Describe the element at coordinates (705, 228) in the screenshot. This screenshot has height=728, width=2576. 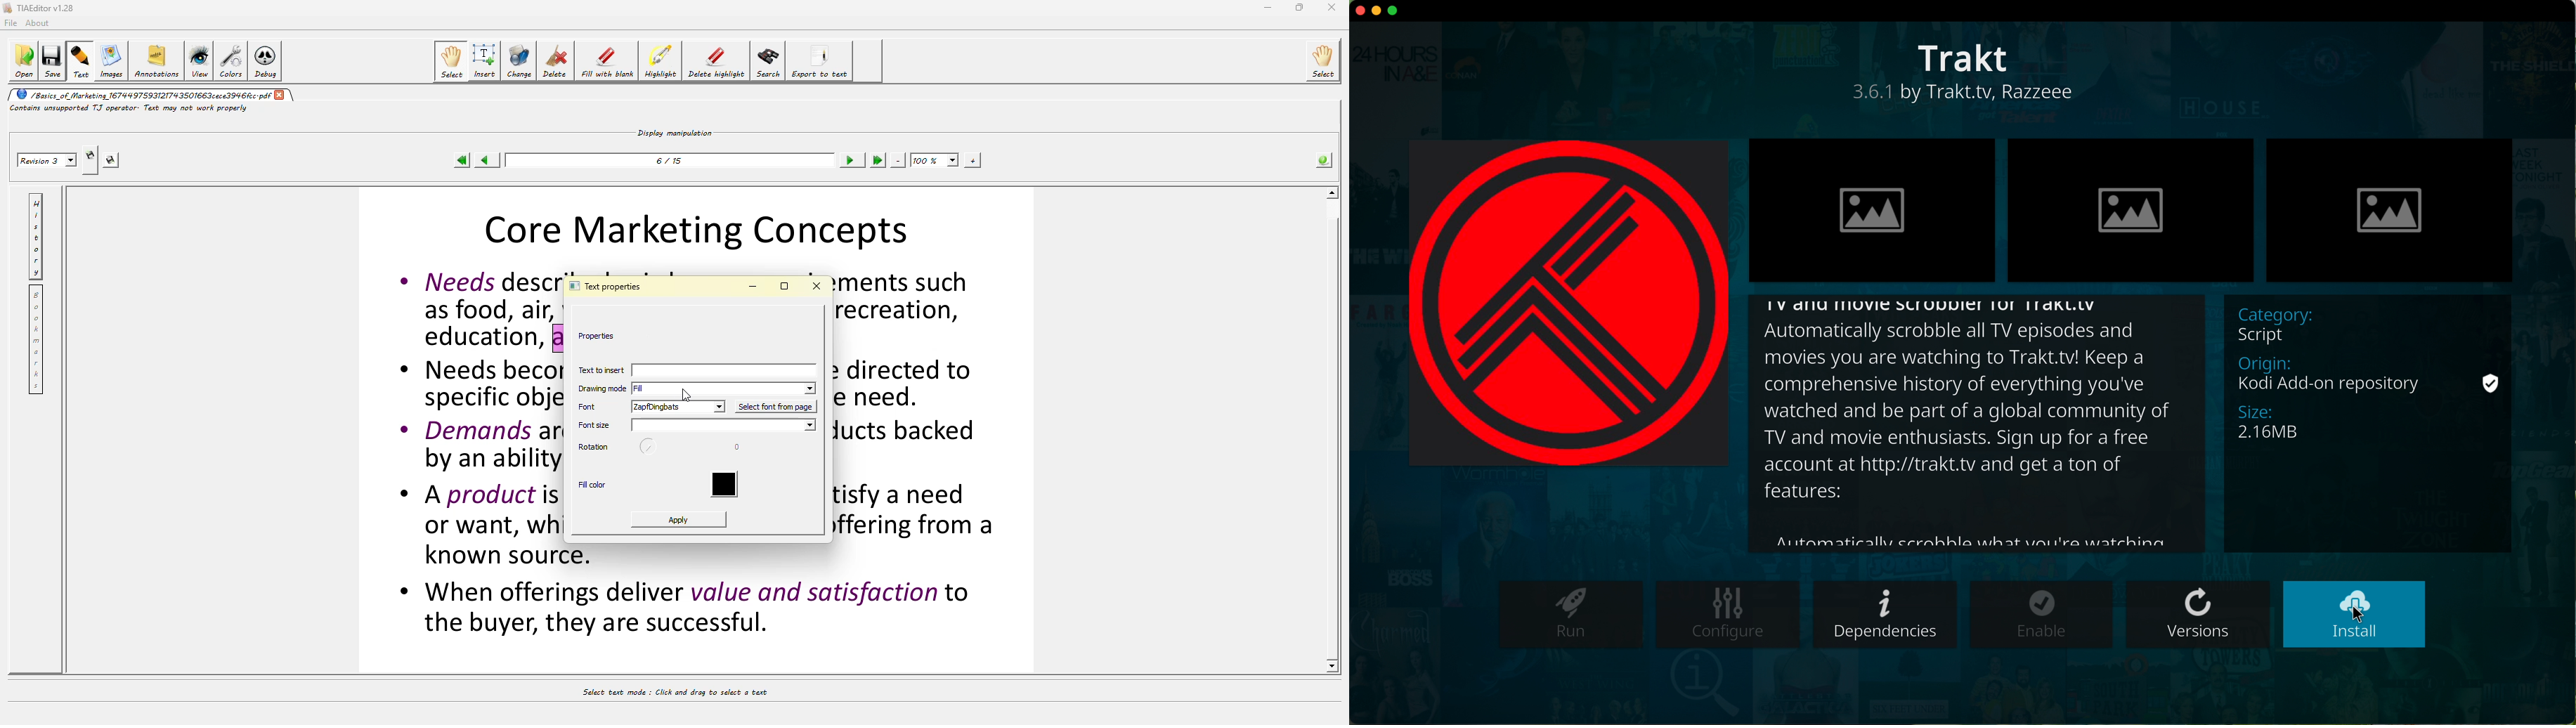
I see `Core Marketing Concepts` at that location.